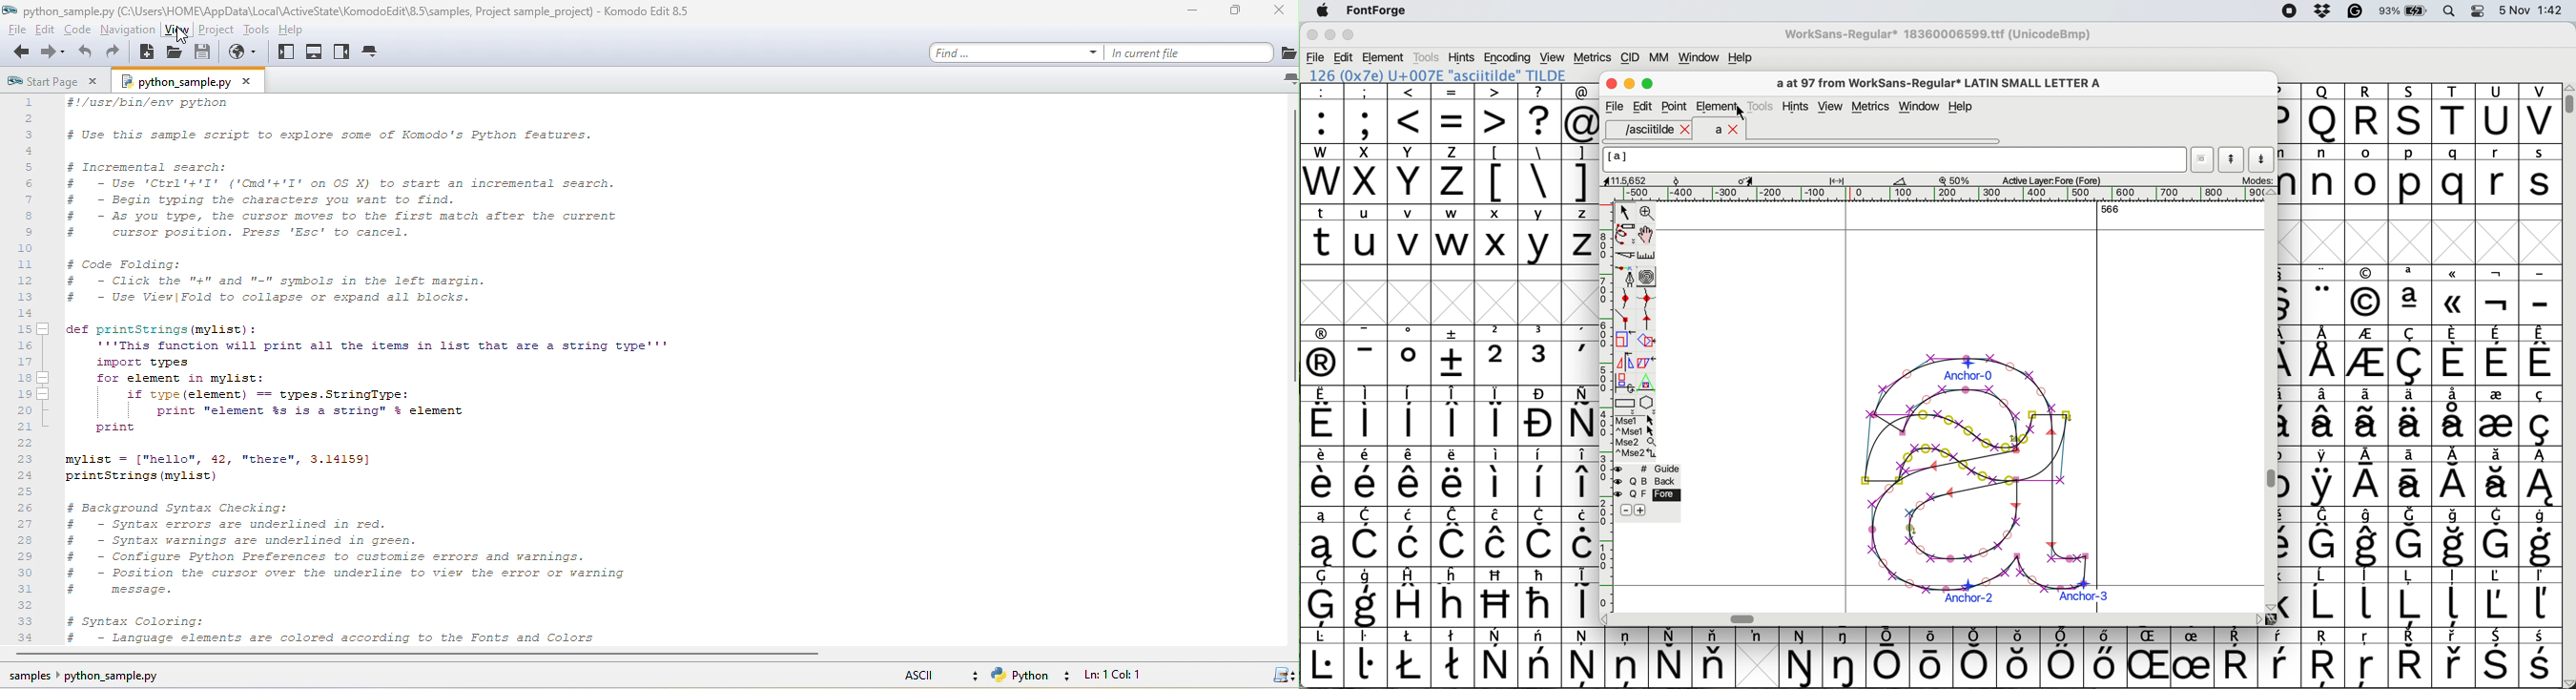  What do you see at coordinates (1626, 339) in the screenshot?
I see `scale selection` at bounding box center [1626, 339].